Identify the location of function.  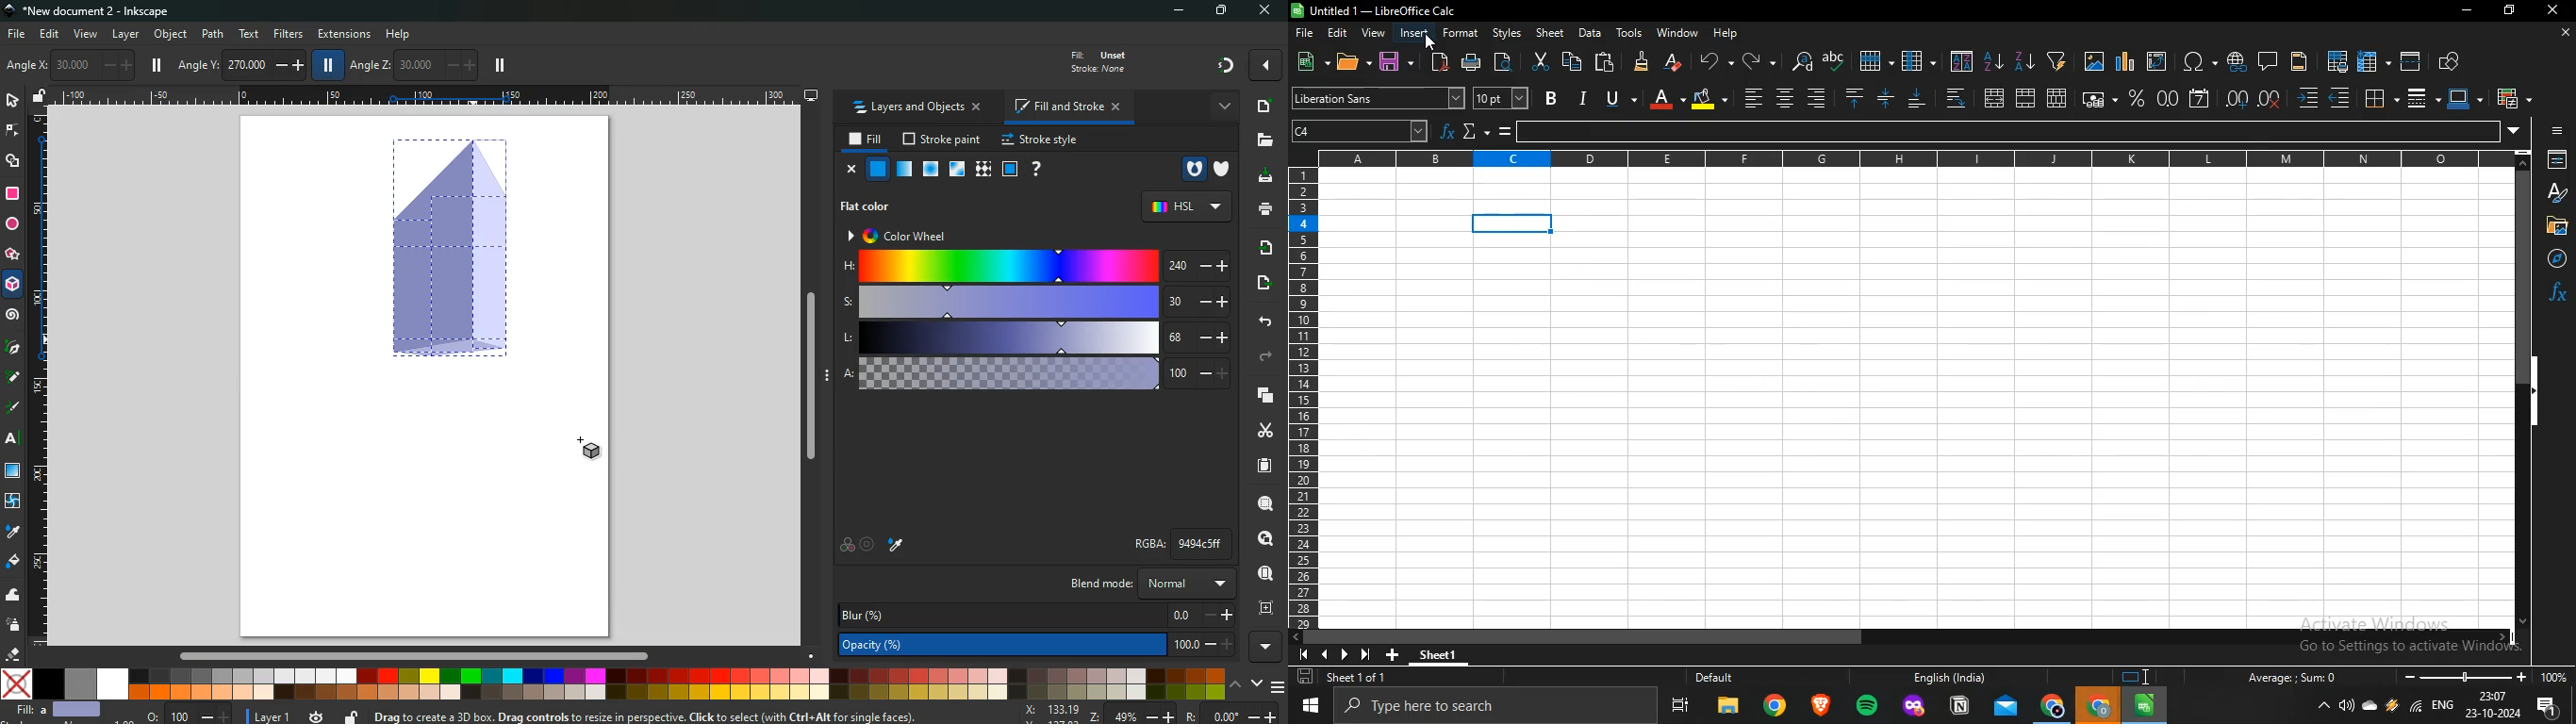
(2557, 291).